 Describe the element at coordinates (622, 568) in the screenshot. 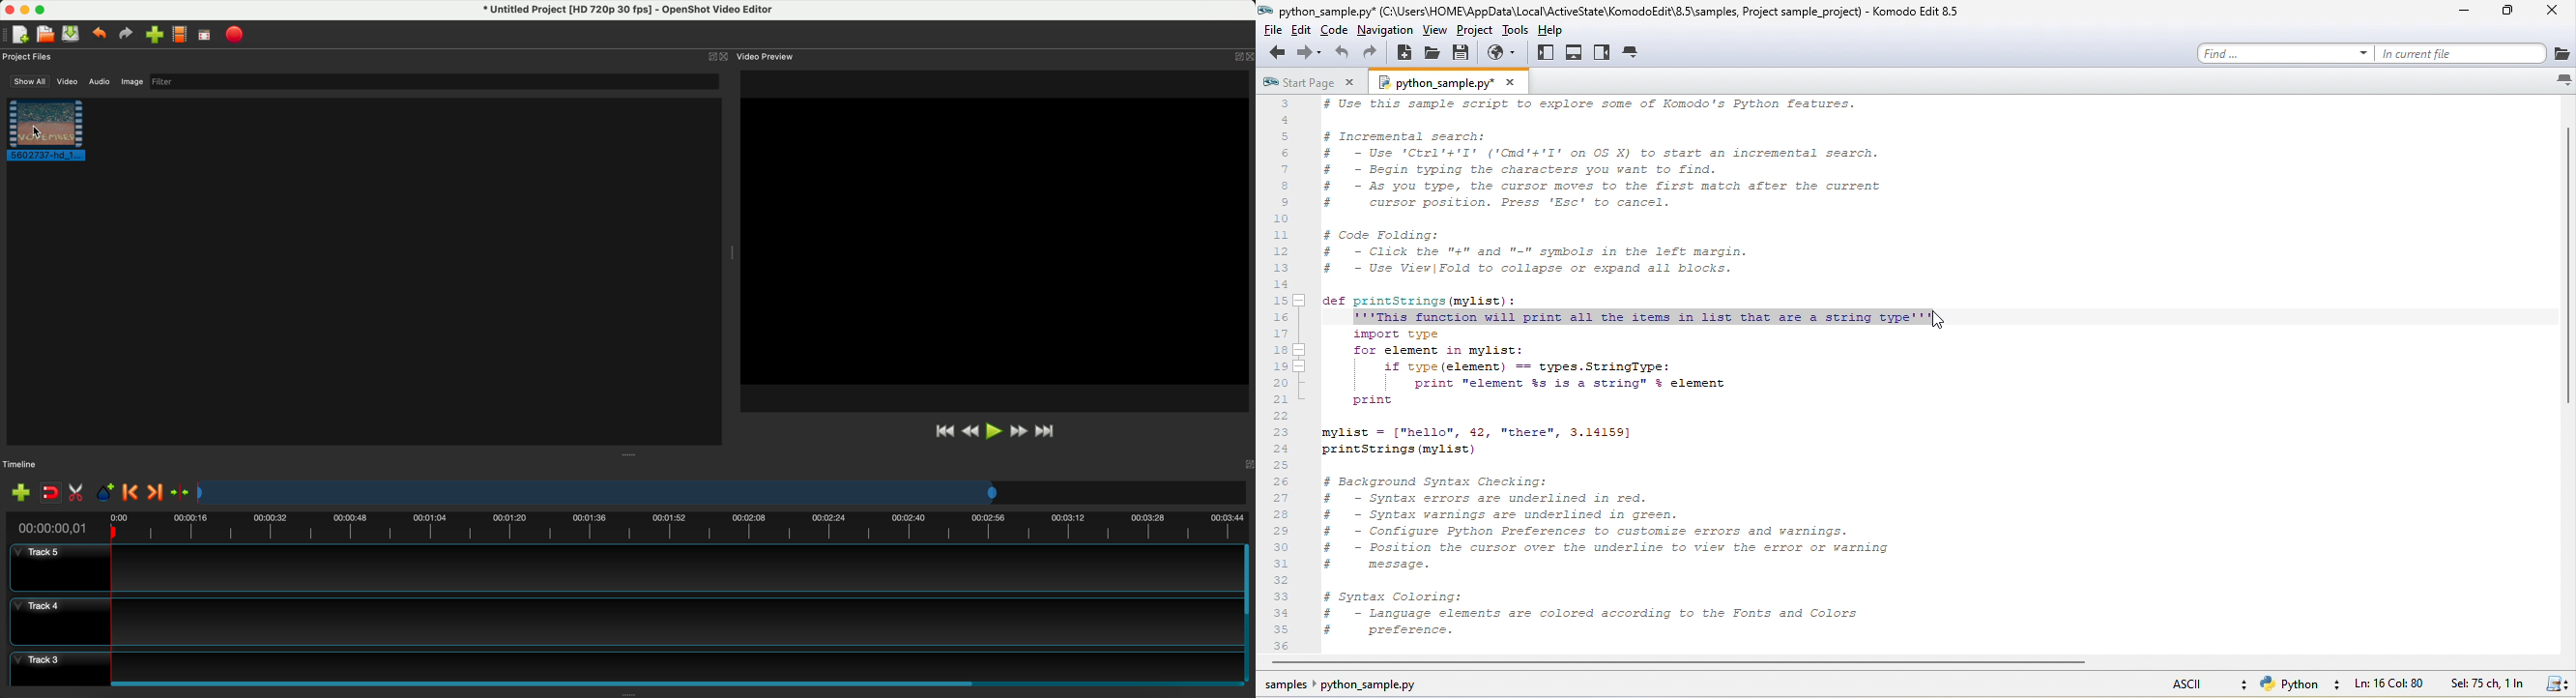

I see `track 5` at that location.